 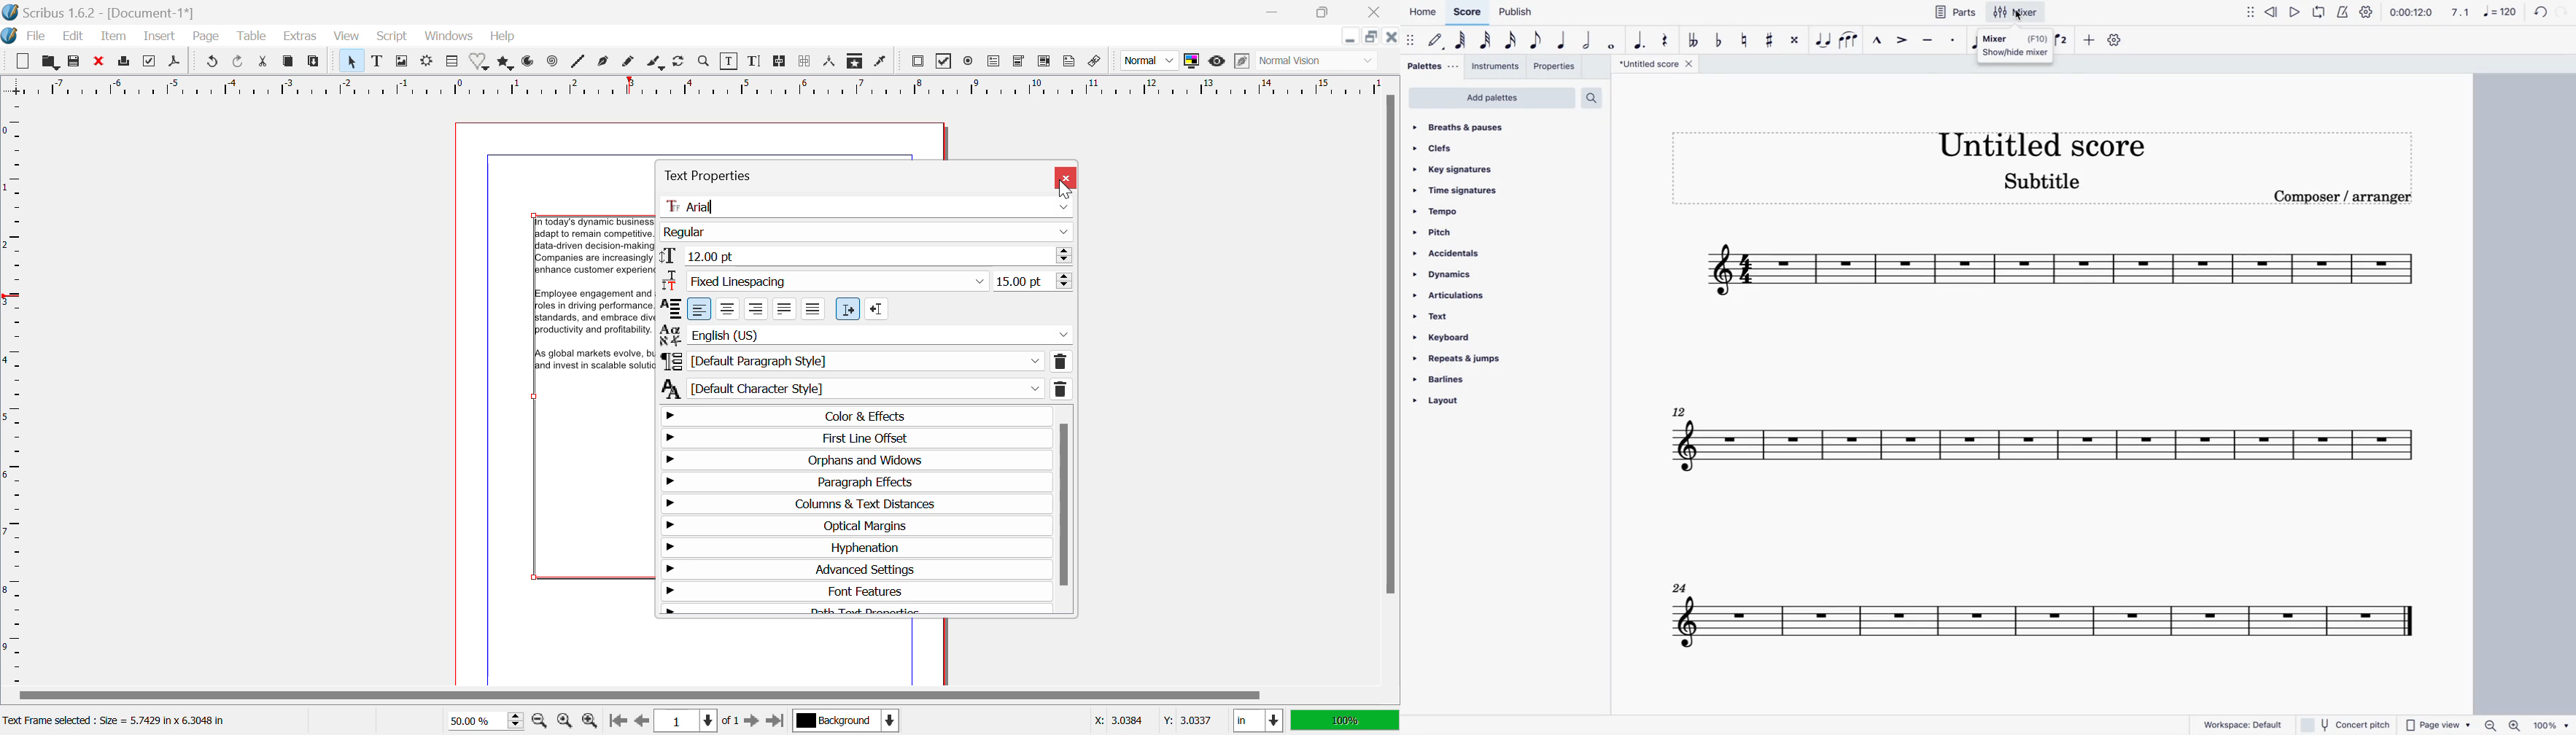 I want to click on Table, so click(x=452, y=61).